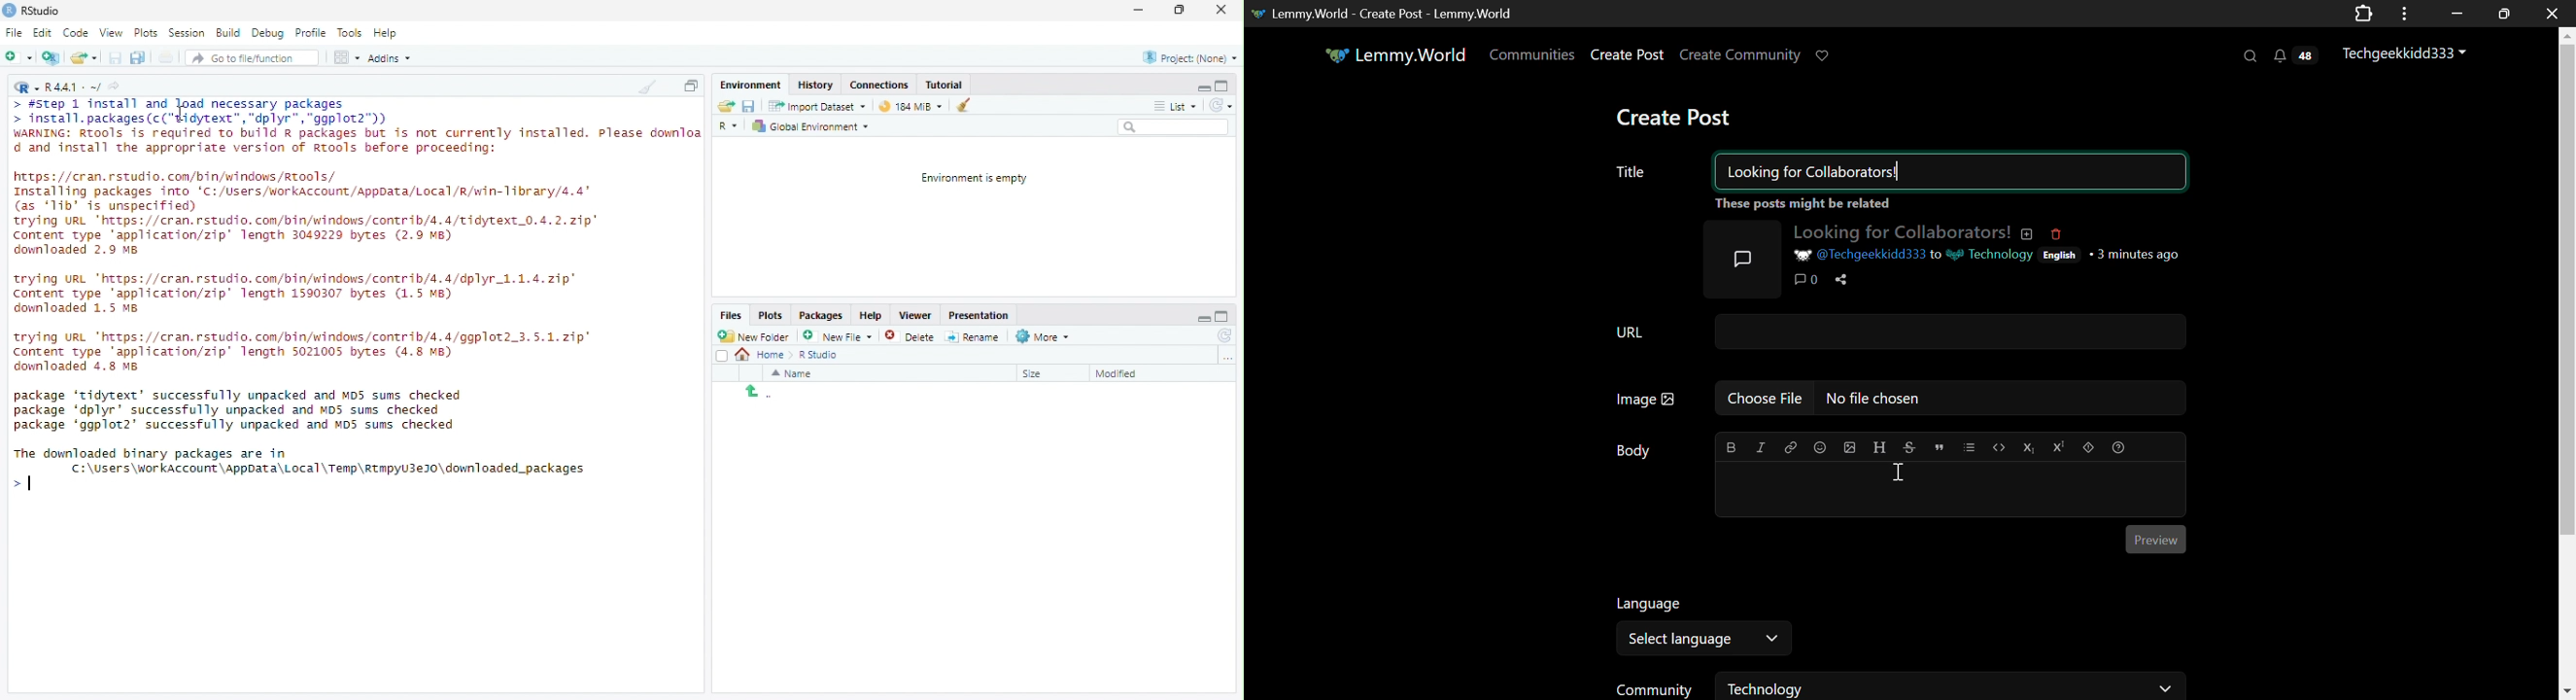 Image resolution: width=2576 pixels, height=700 pixels. I want to click on Copy, so click(691, 85).